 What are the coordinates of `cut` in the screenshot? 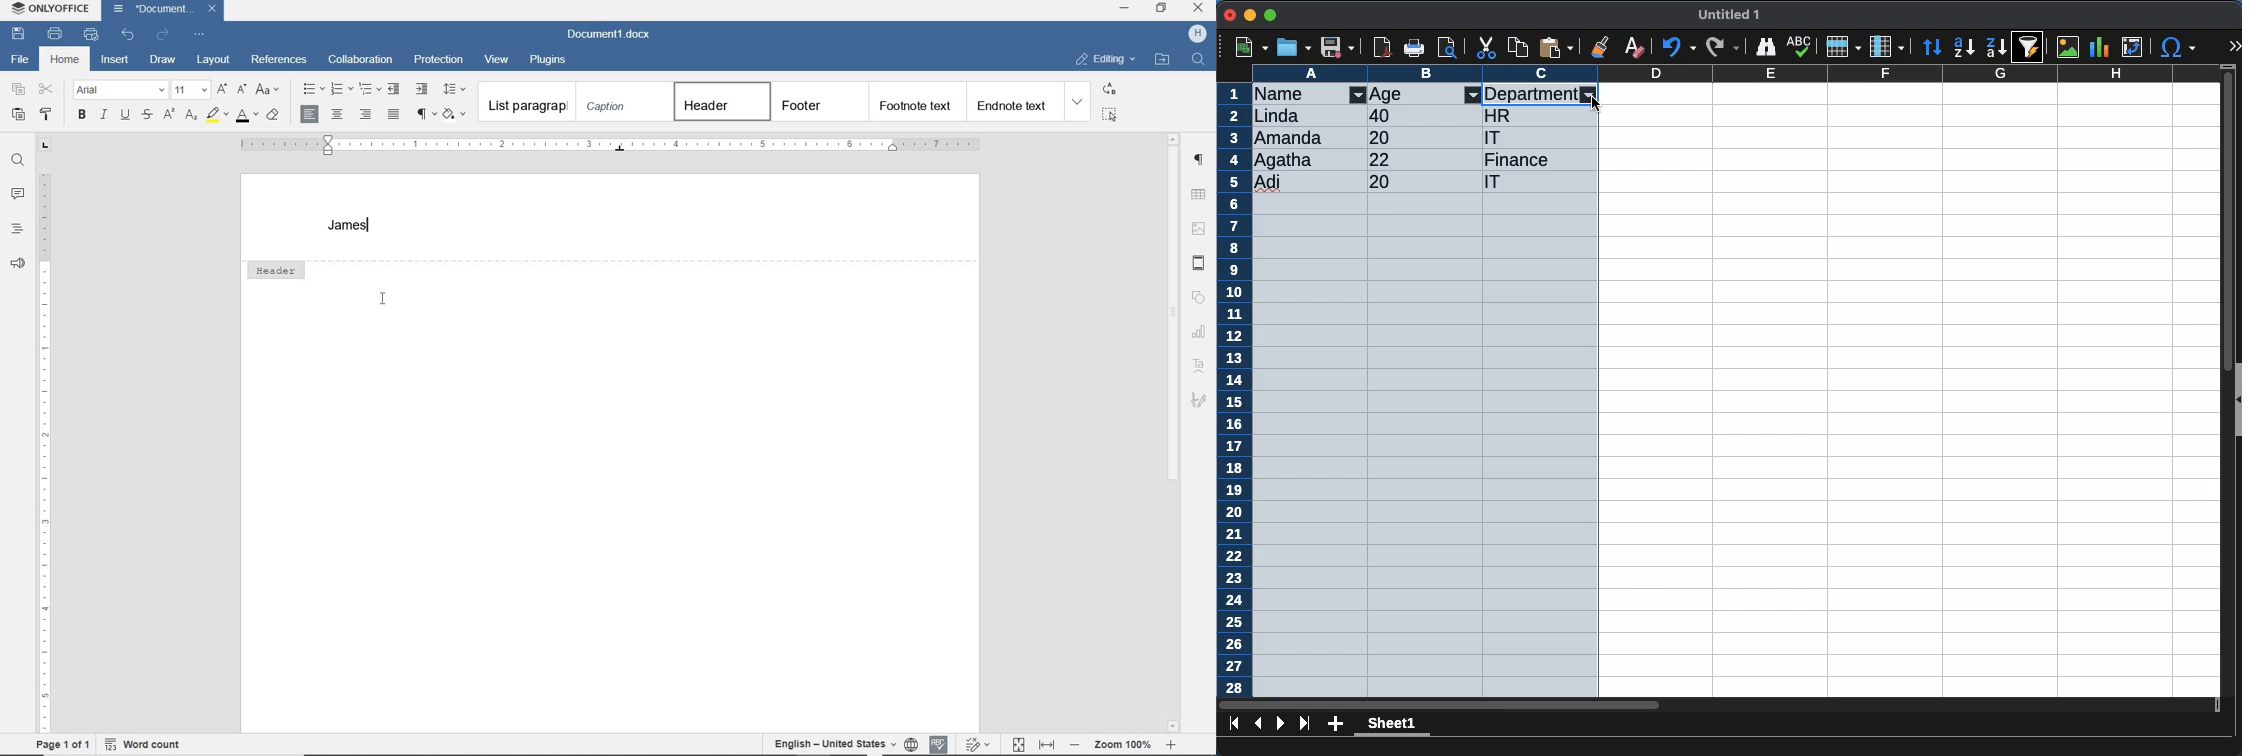 It's located at (47, 90).